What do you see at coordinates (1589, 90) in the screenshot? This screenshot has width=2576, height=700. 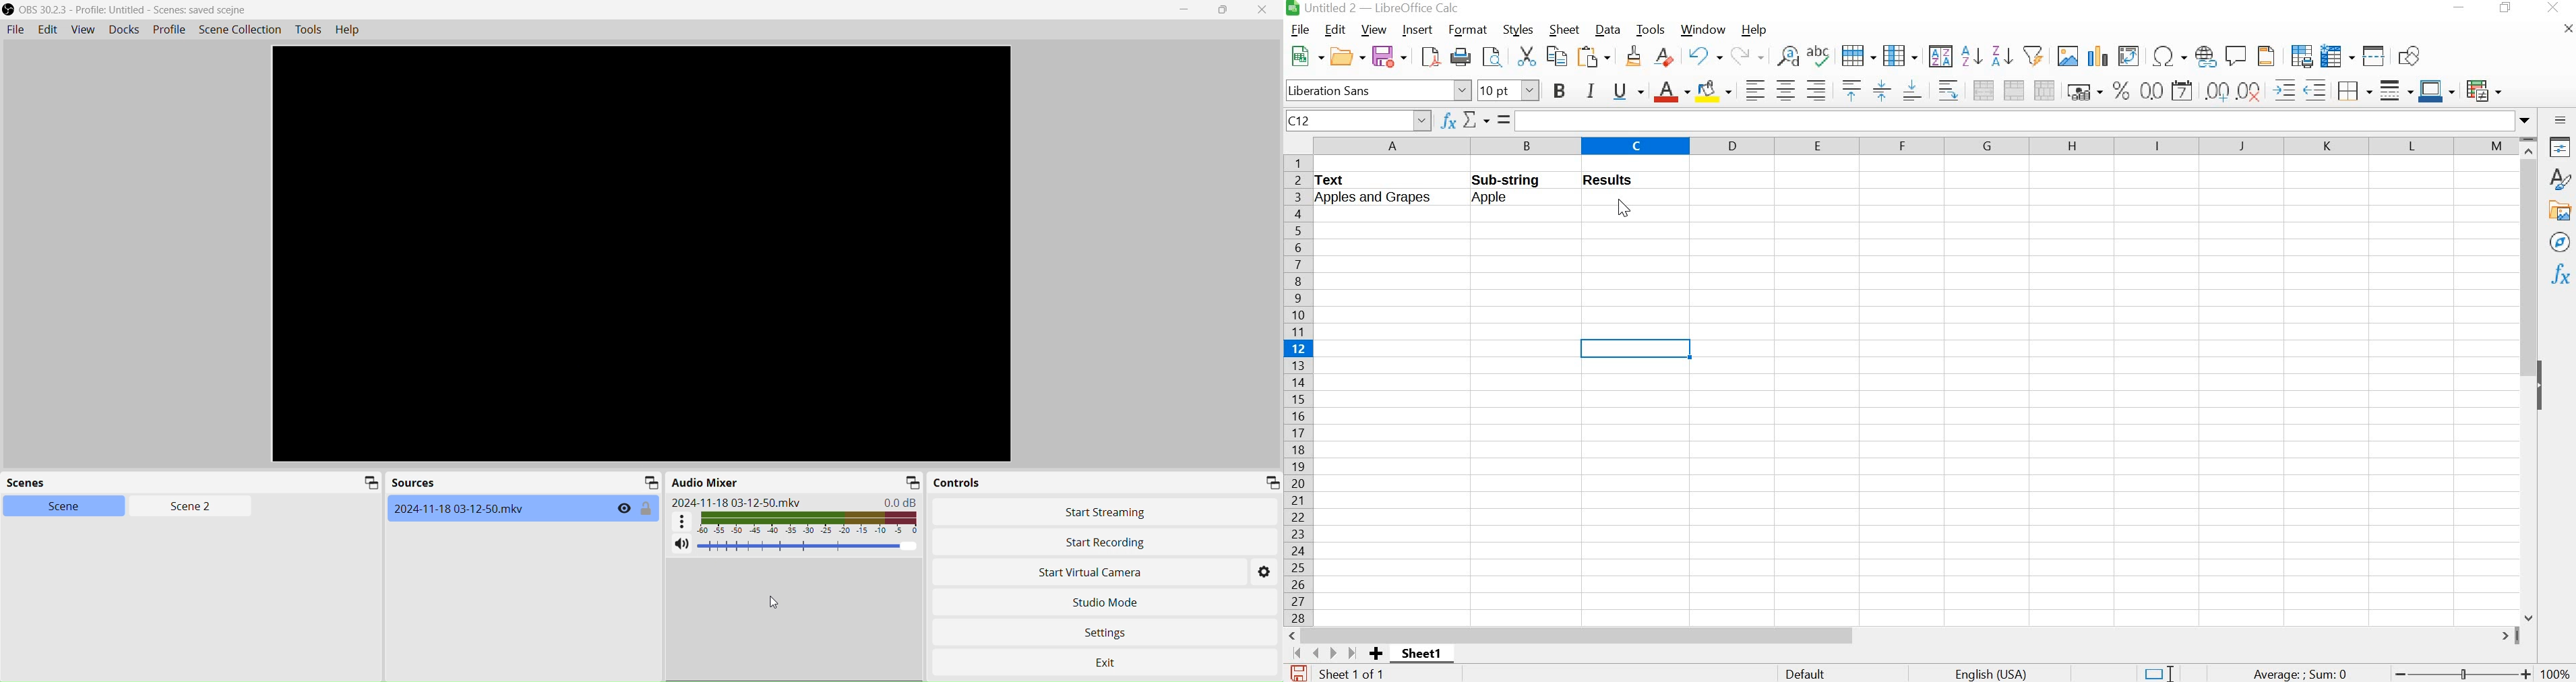 I see `italic` at bounding box center [1589, 90].